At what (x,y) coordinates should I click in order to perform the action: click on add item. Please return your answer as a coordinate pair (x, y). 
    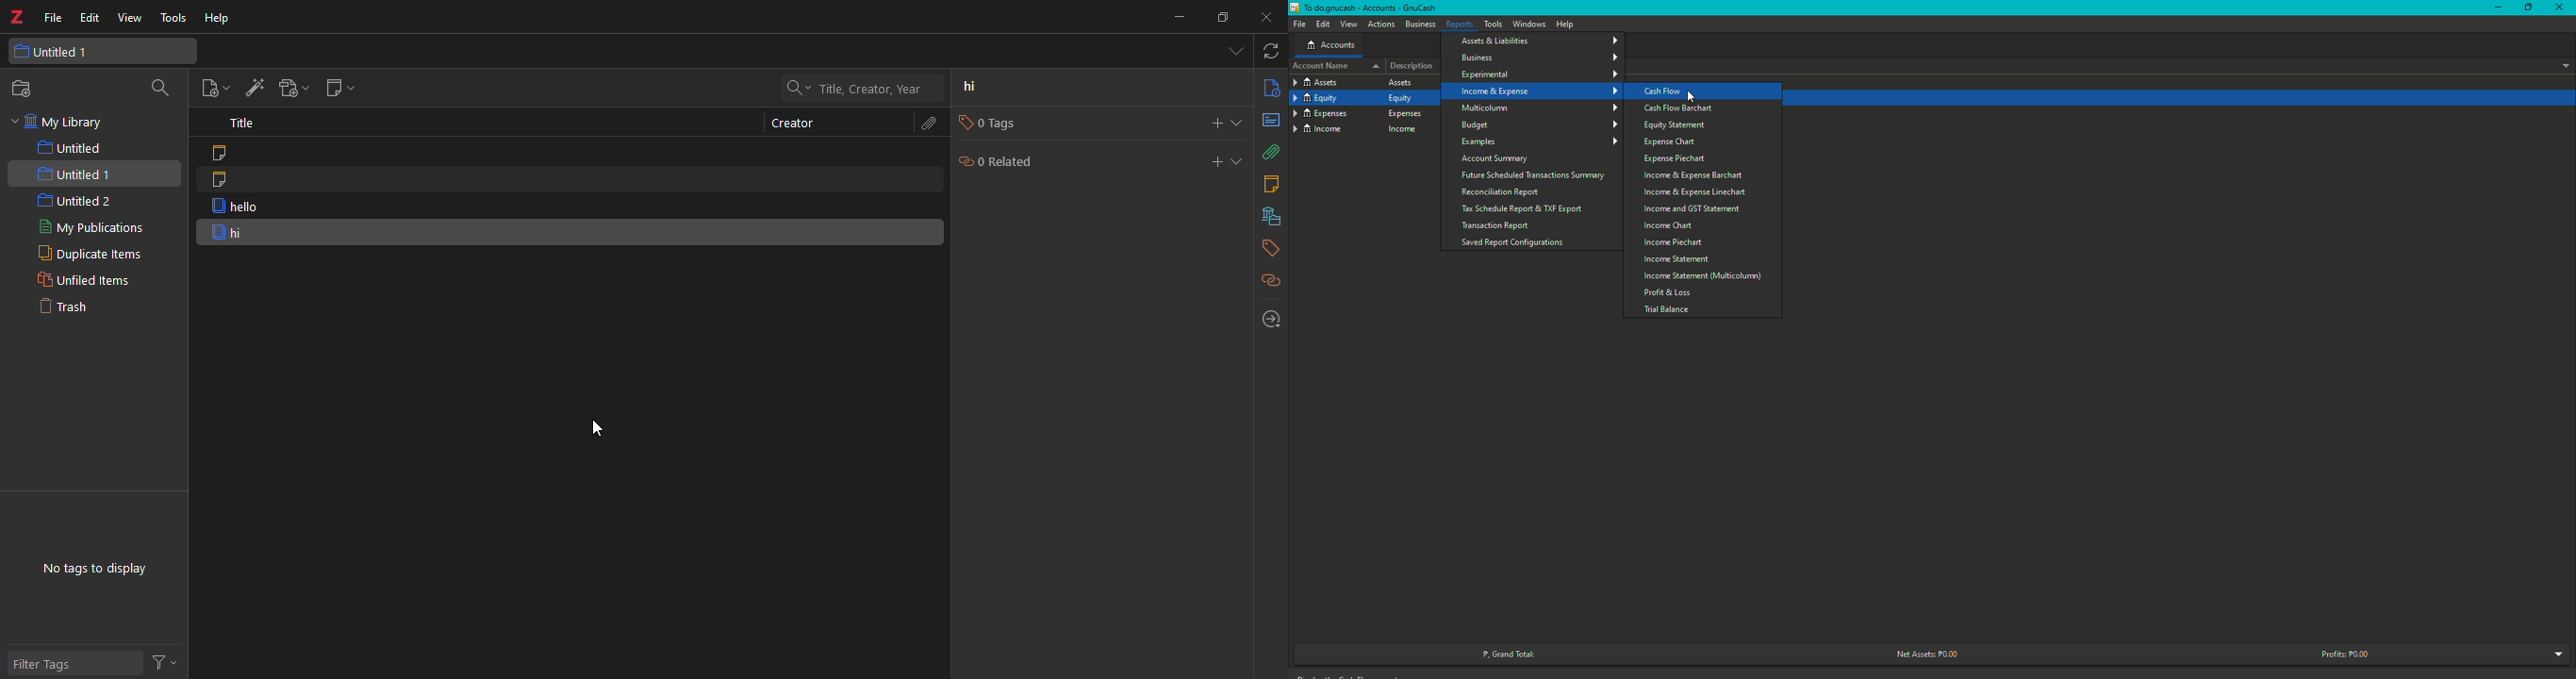
    Looking at the image, I should click on (256, 88).